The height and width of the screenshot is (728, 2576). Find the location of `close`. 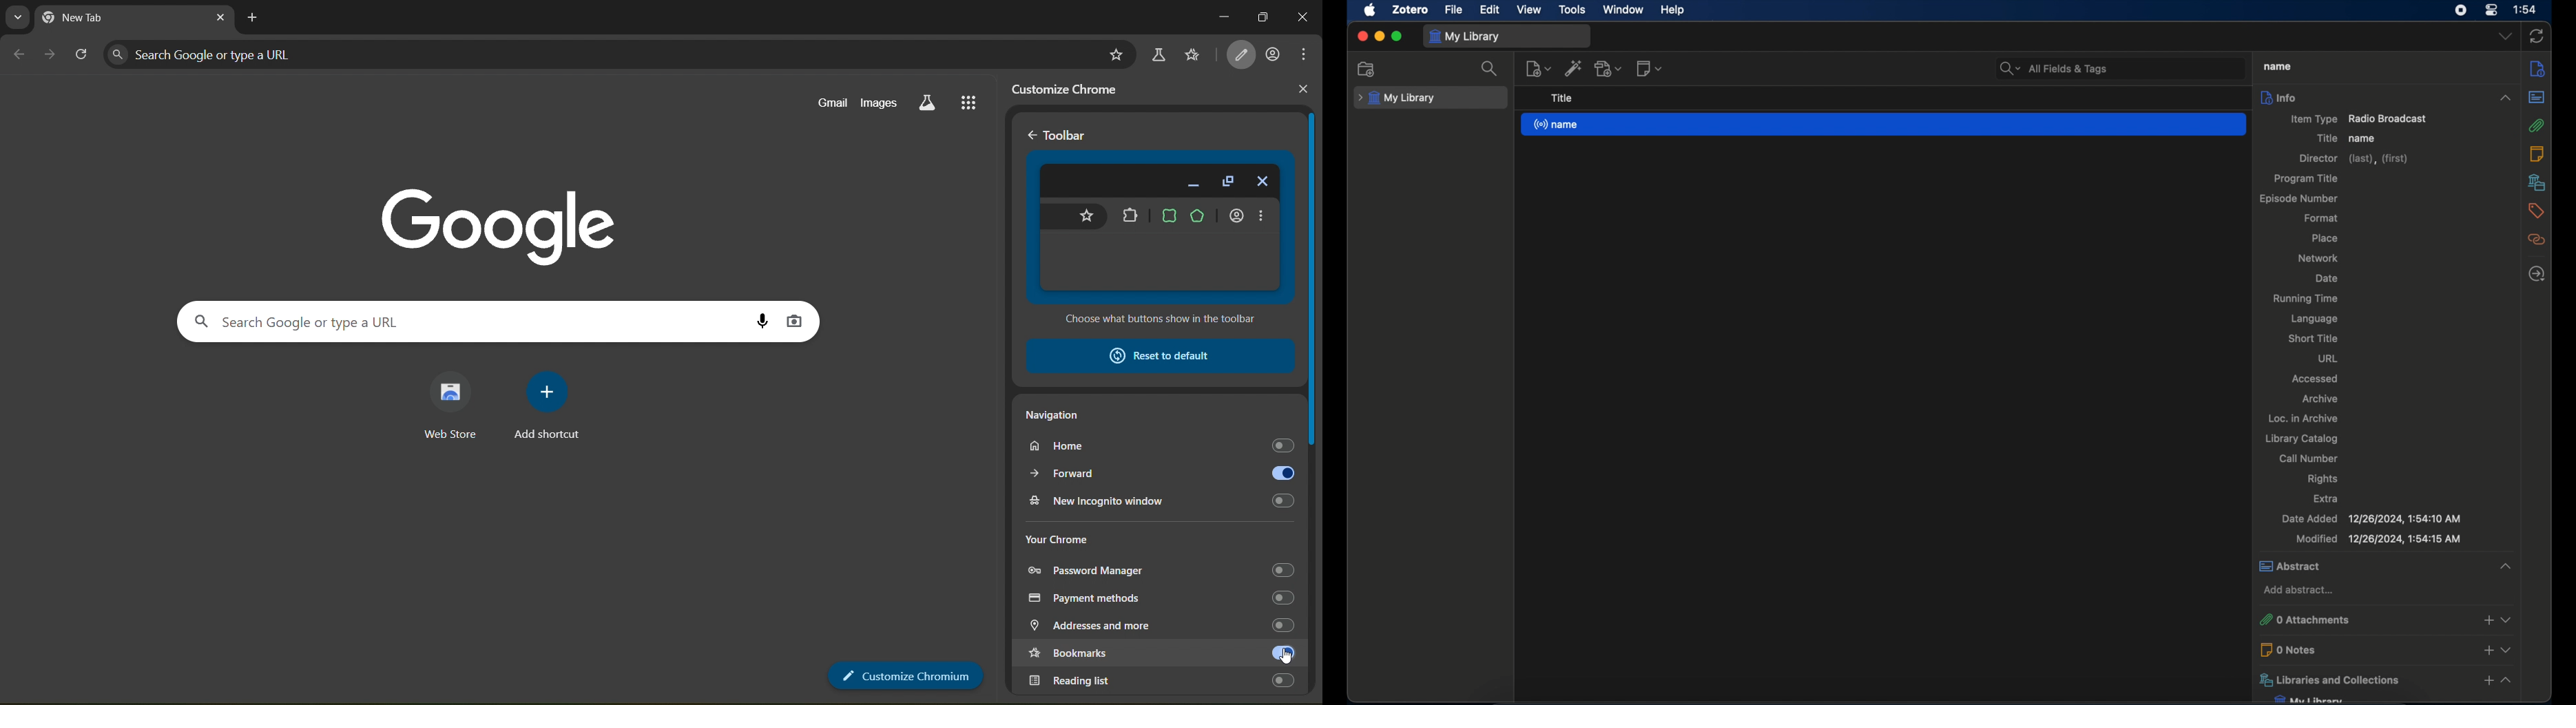

close is located at coordinates (217, 18).